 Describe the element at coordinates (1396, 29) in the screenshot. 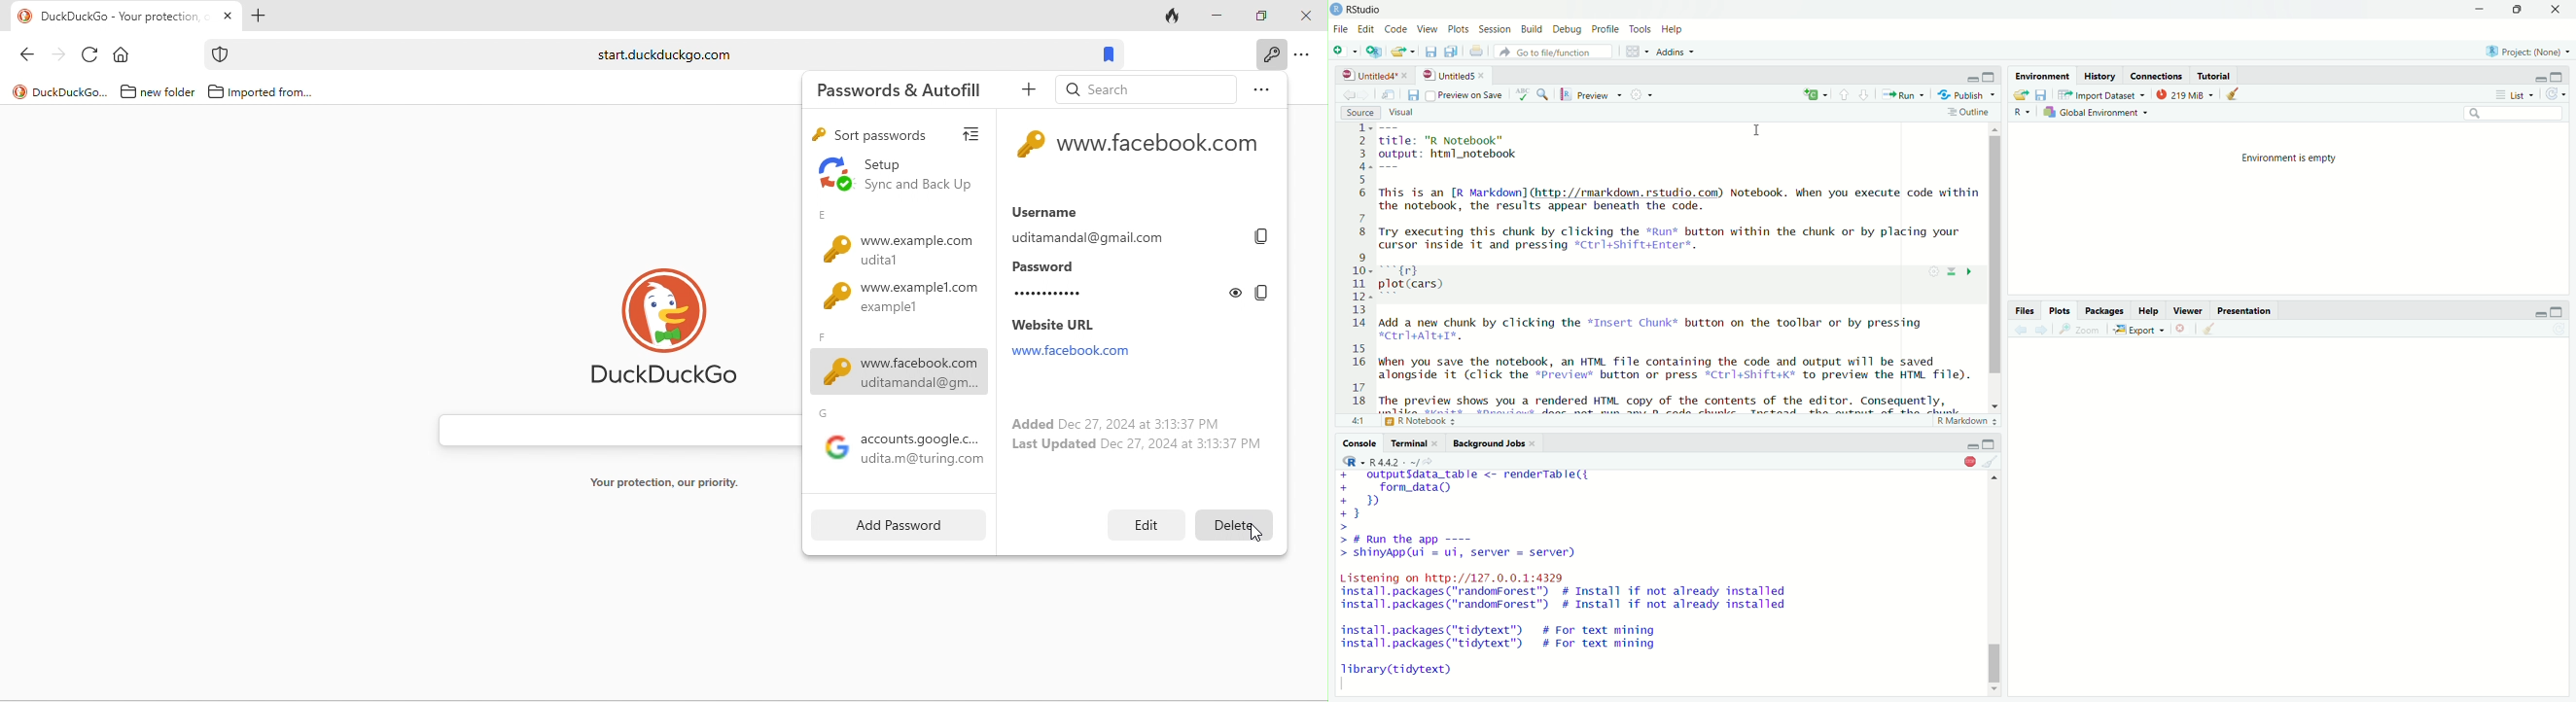

I see `Code` at that location.